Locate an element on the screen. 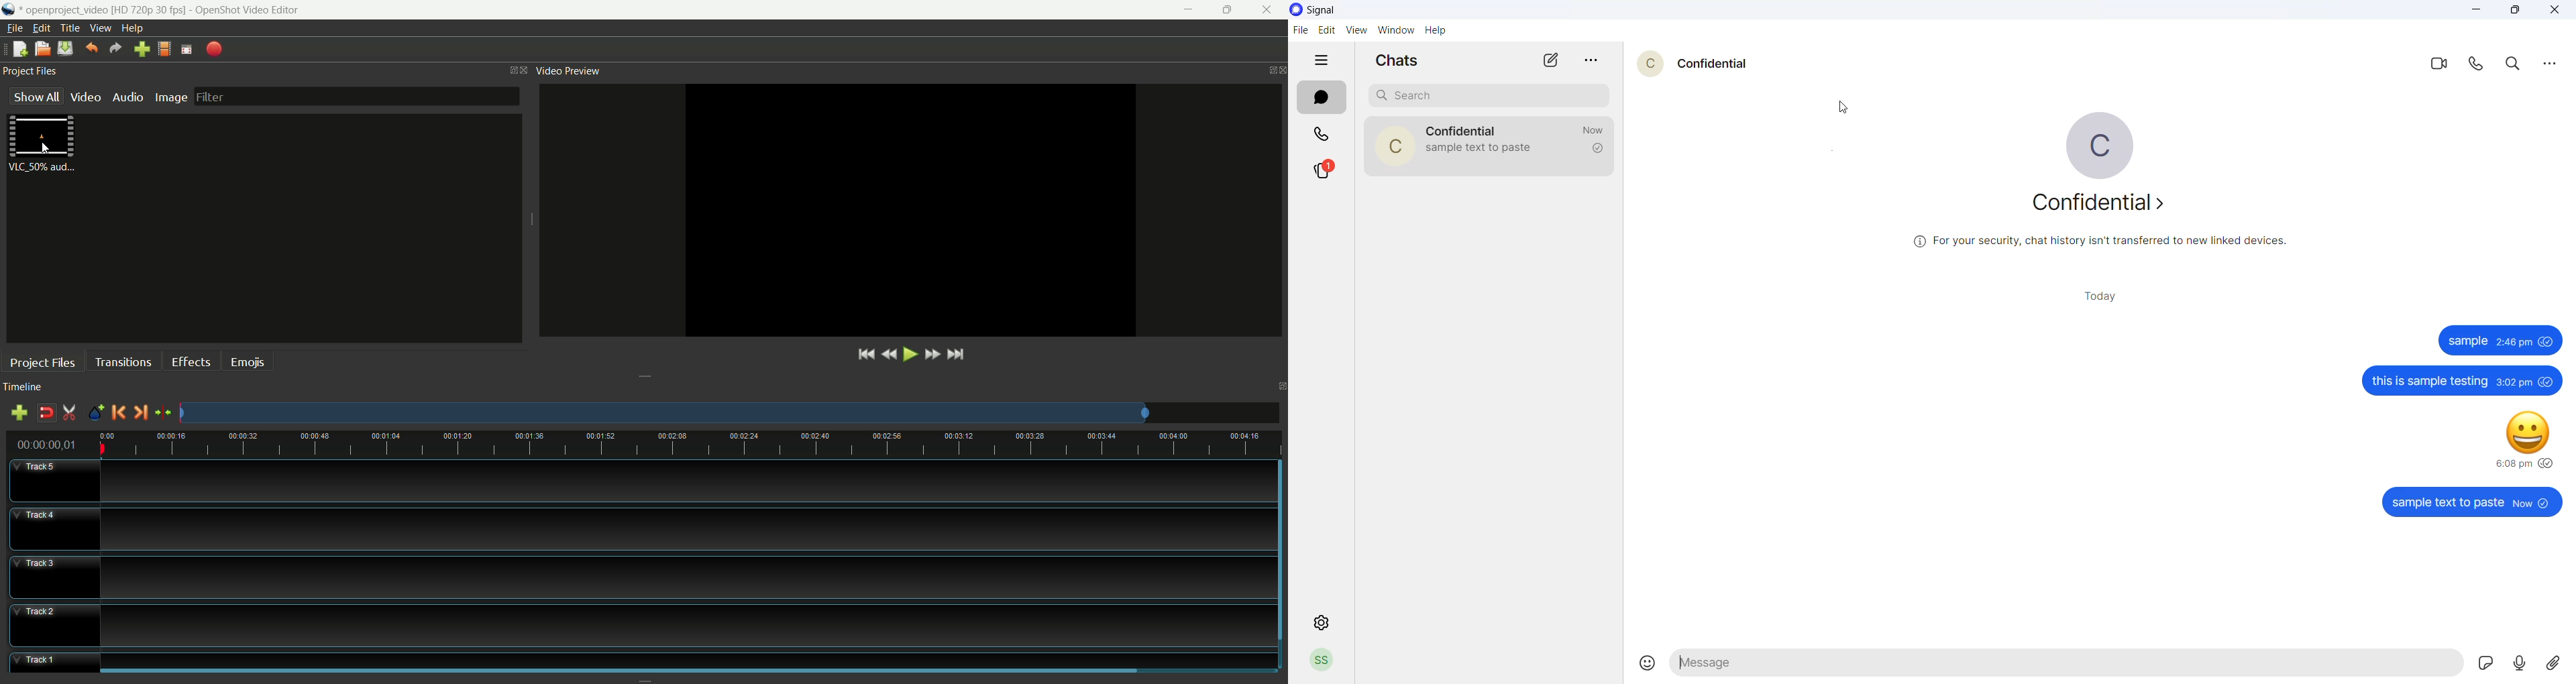 The width and height of the screenshot is (2576, 700). next marker is located at coordinates (140, 412).